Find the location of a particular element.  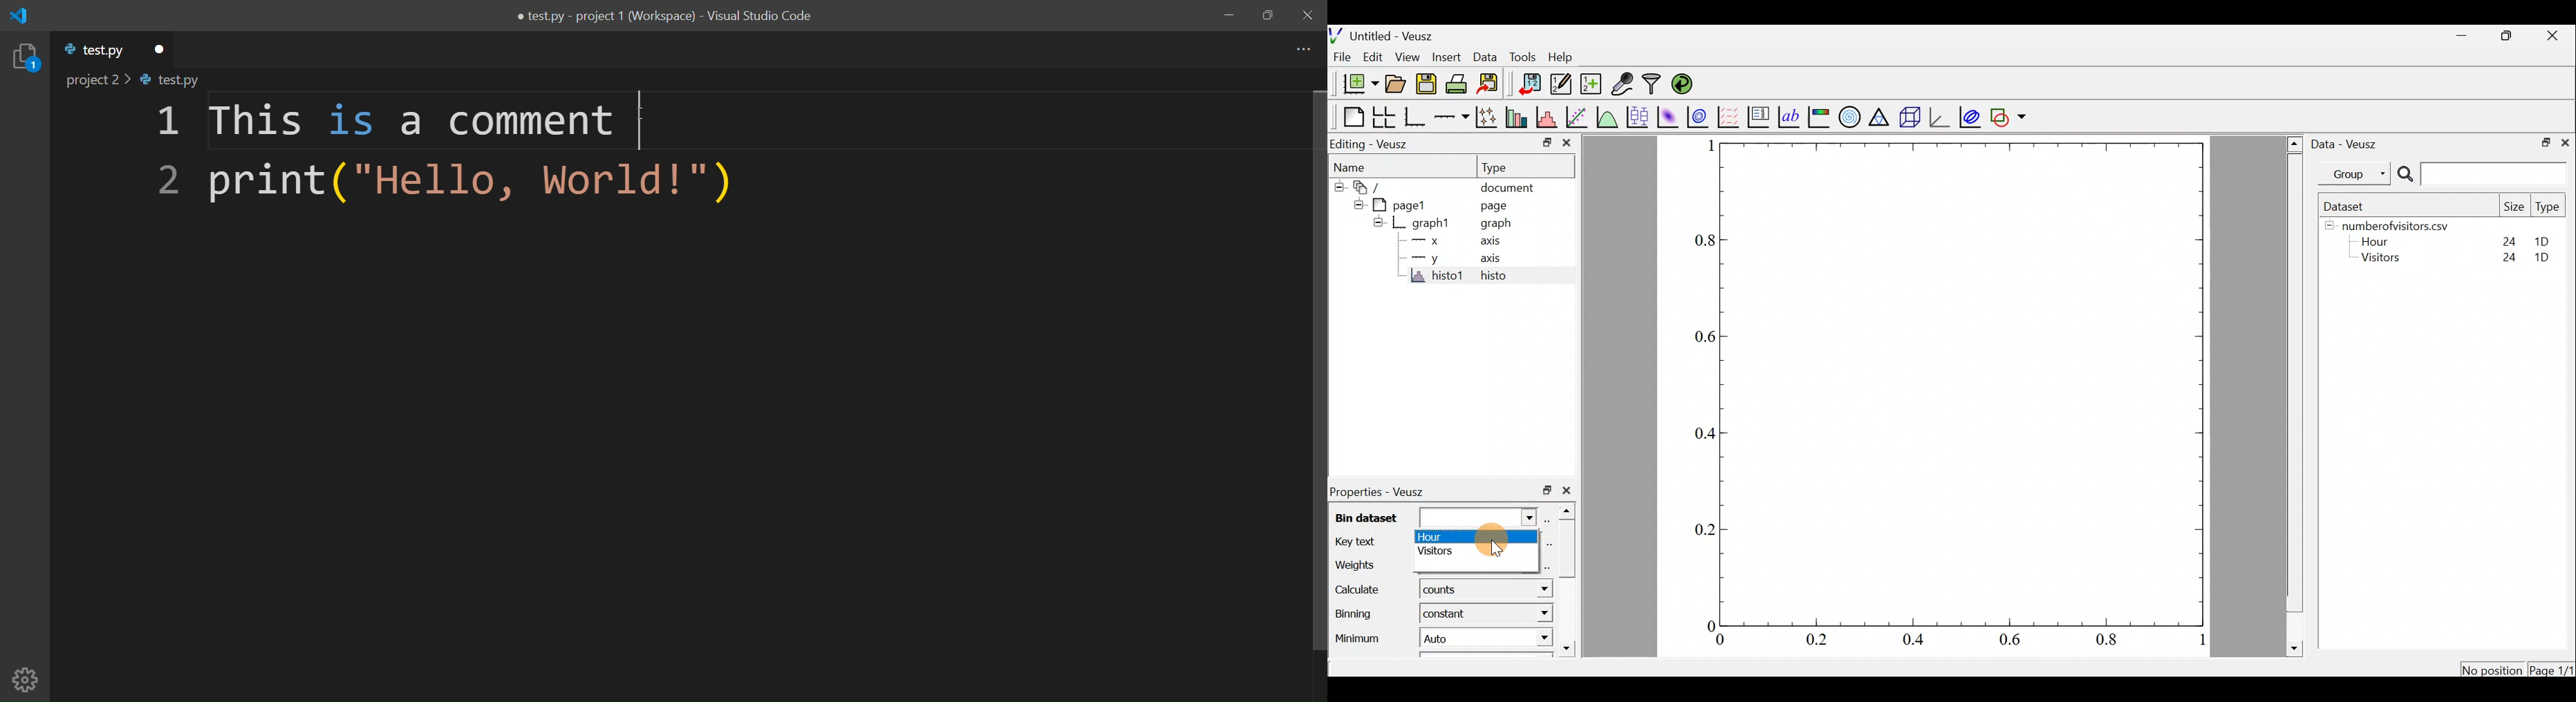

Ternary graph is located at coordinates (1878, 118).